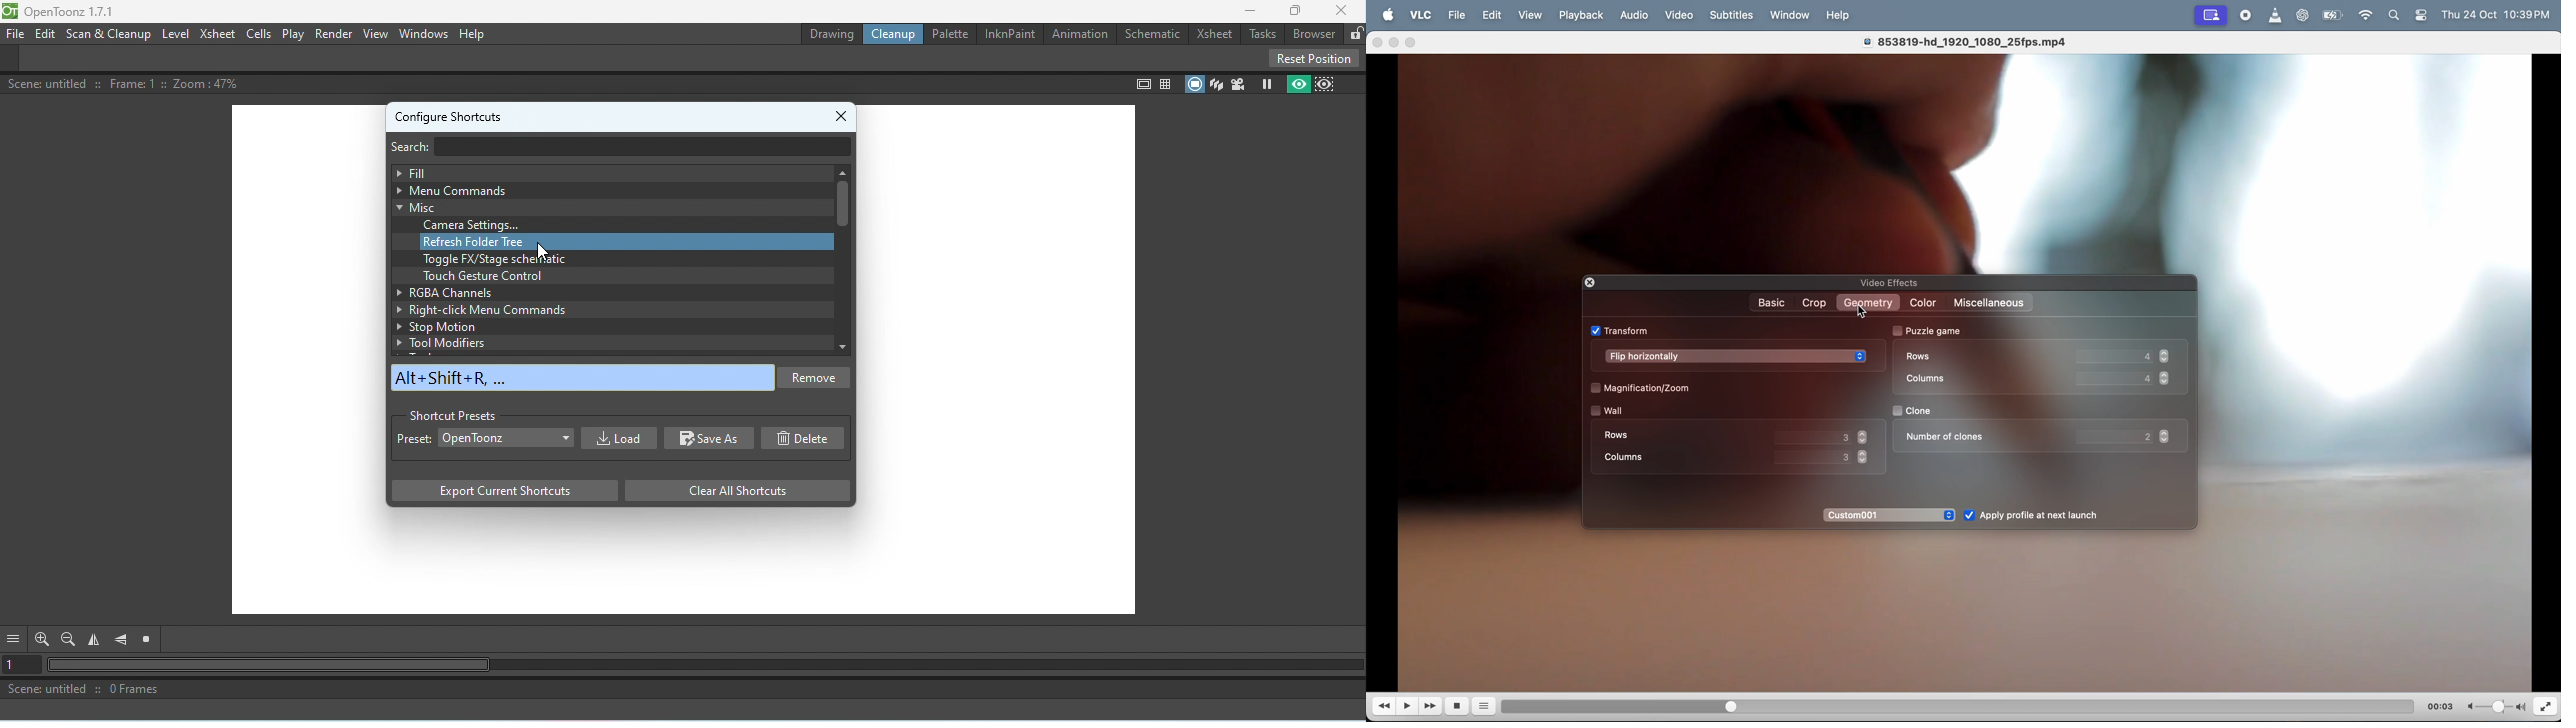 This screenshot has height=728, width=2576. What do you see at coordinates (1623, 411) in the screenshot?
I see `wall` at bounding box center [1623, 411].